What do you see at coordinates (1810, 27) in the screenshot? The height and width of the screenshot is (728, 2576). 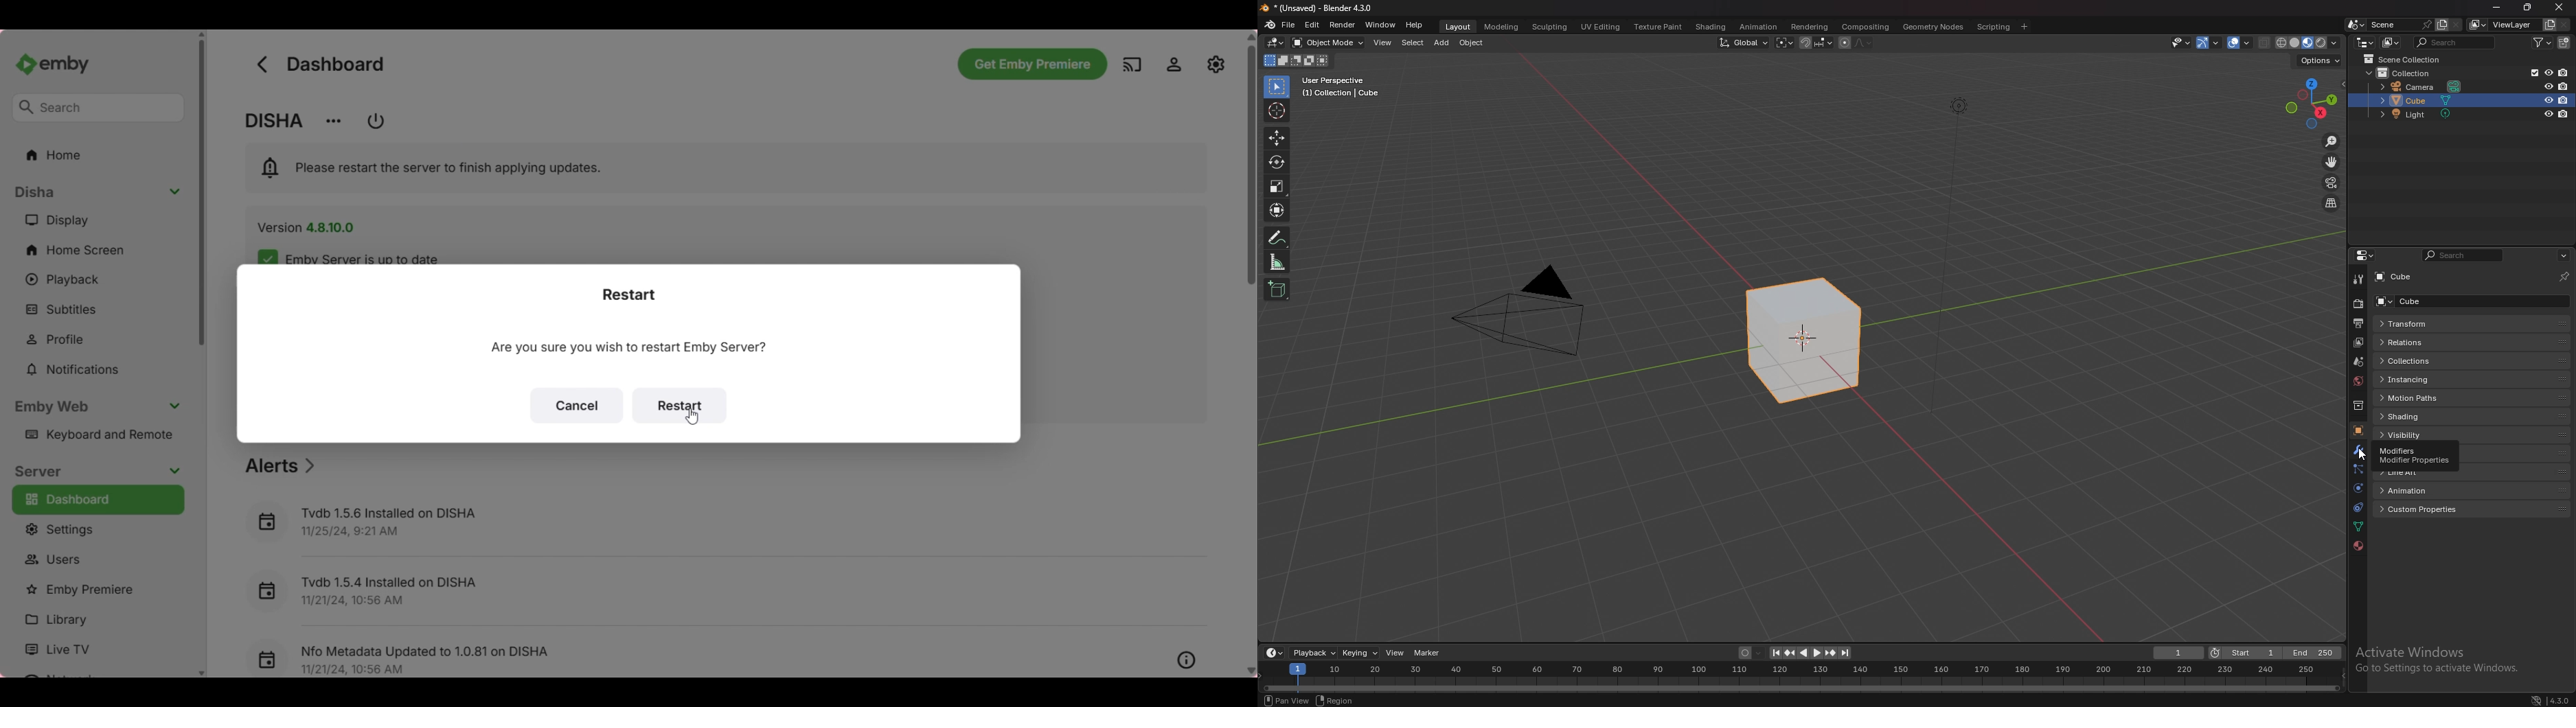 I see `rendering` at bounding box center [1810, 27].